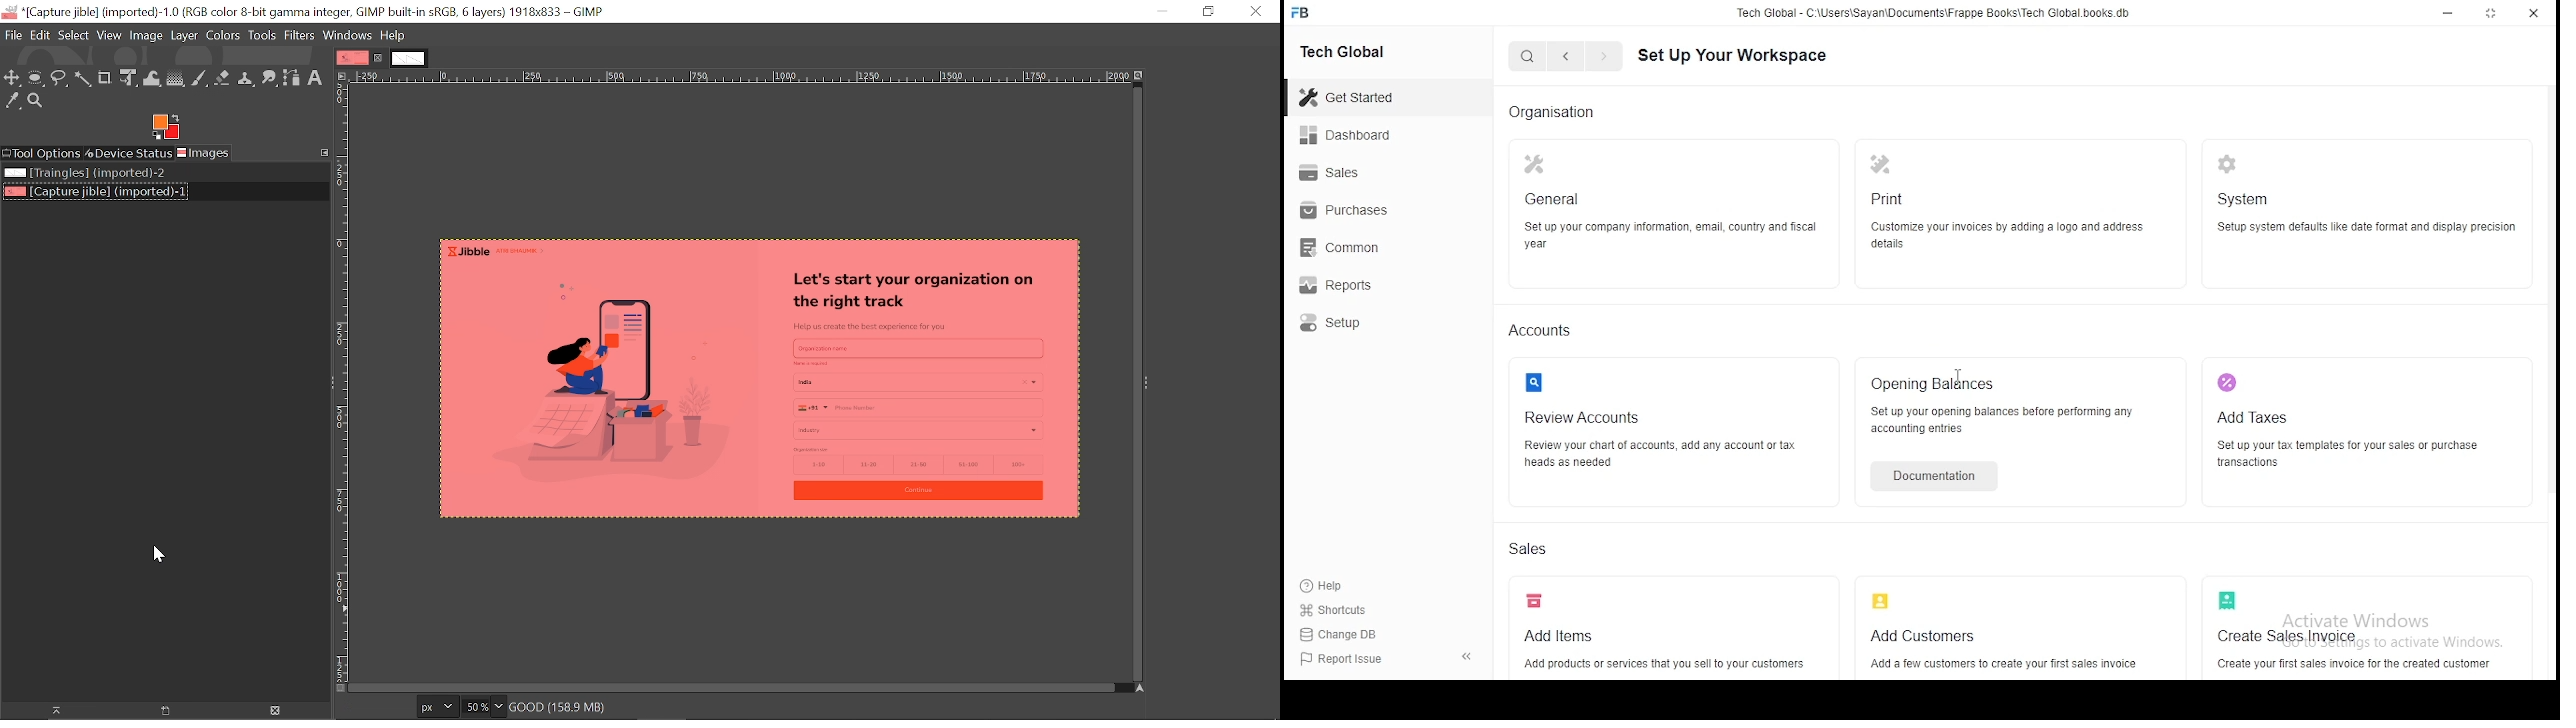 This screenshot has height=728, width=2576. What do you see at coordinates (475, 706) in the screenshot?
I see `Current zoom` at bounding box center [475, 706].